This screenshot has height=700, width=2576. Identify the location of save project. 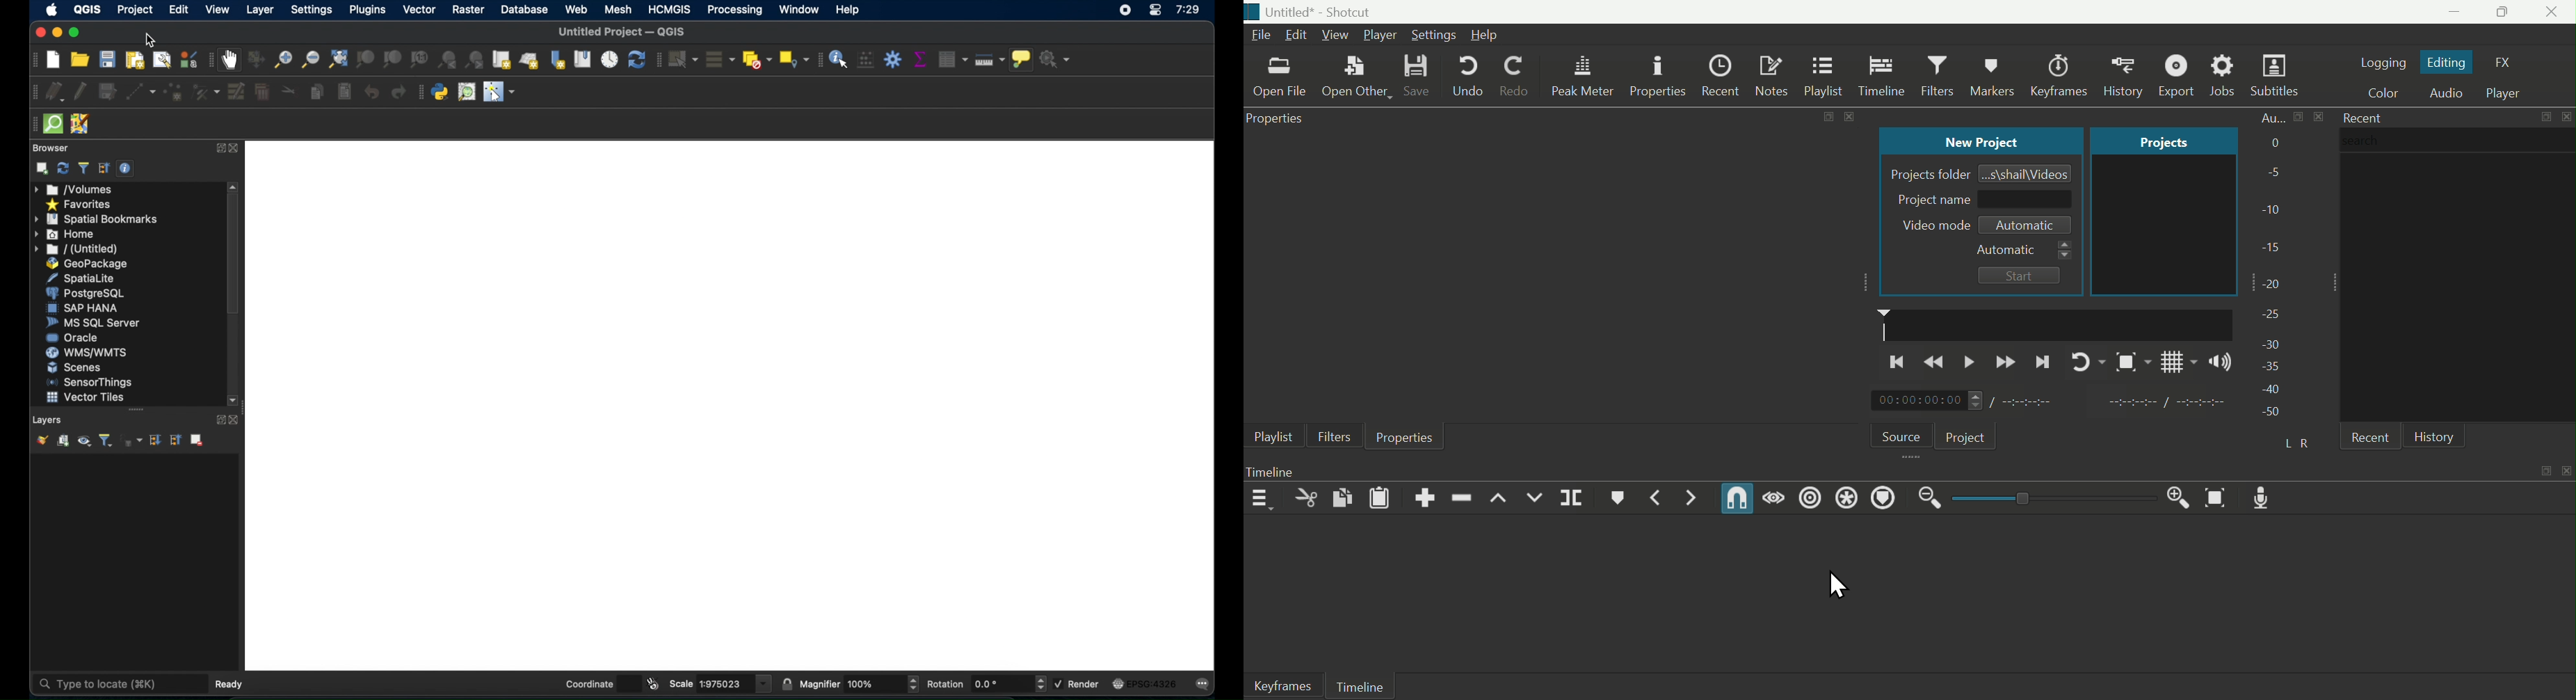
(107, 60).